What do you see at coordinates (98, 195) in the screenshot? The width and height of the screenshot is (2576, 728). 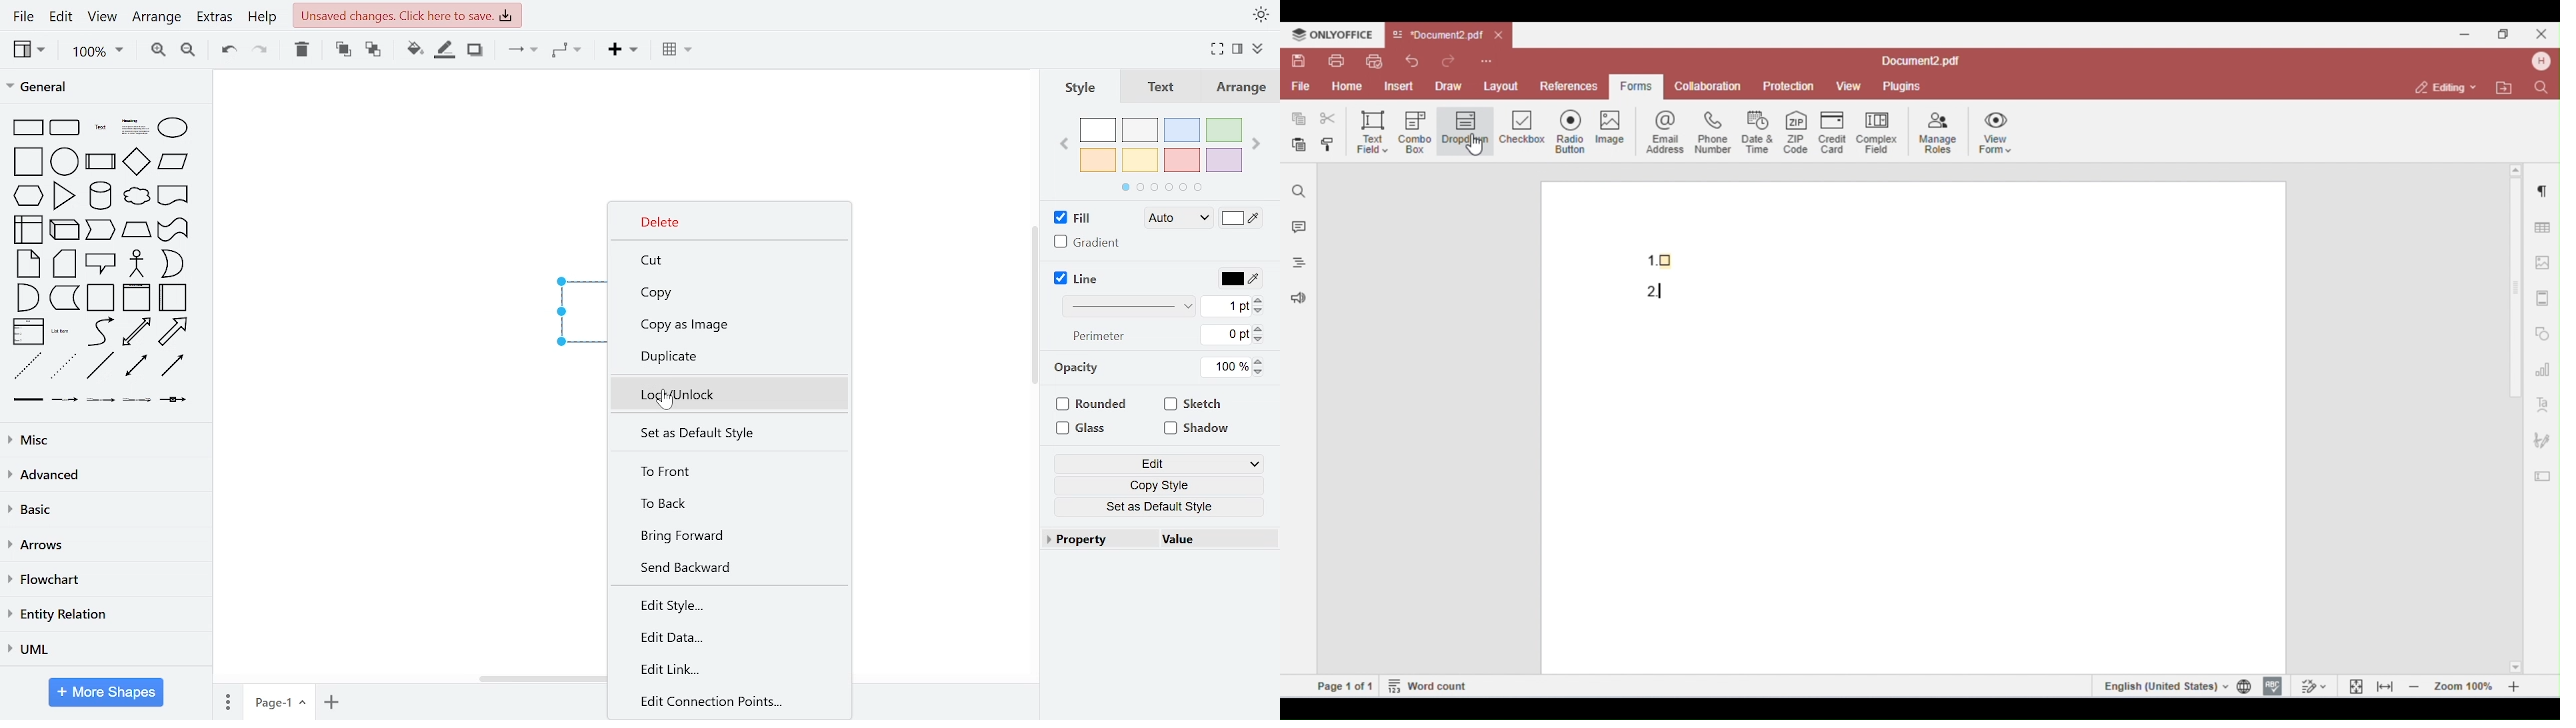 I see `cylinder` at bounding box center [98, 195].